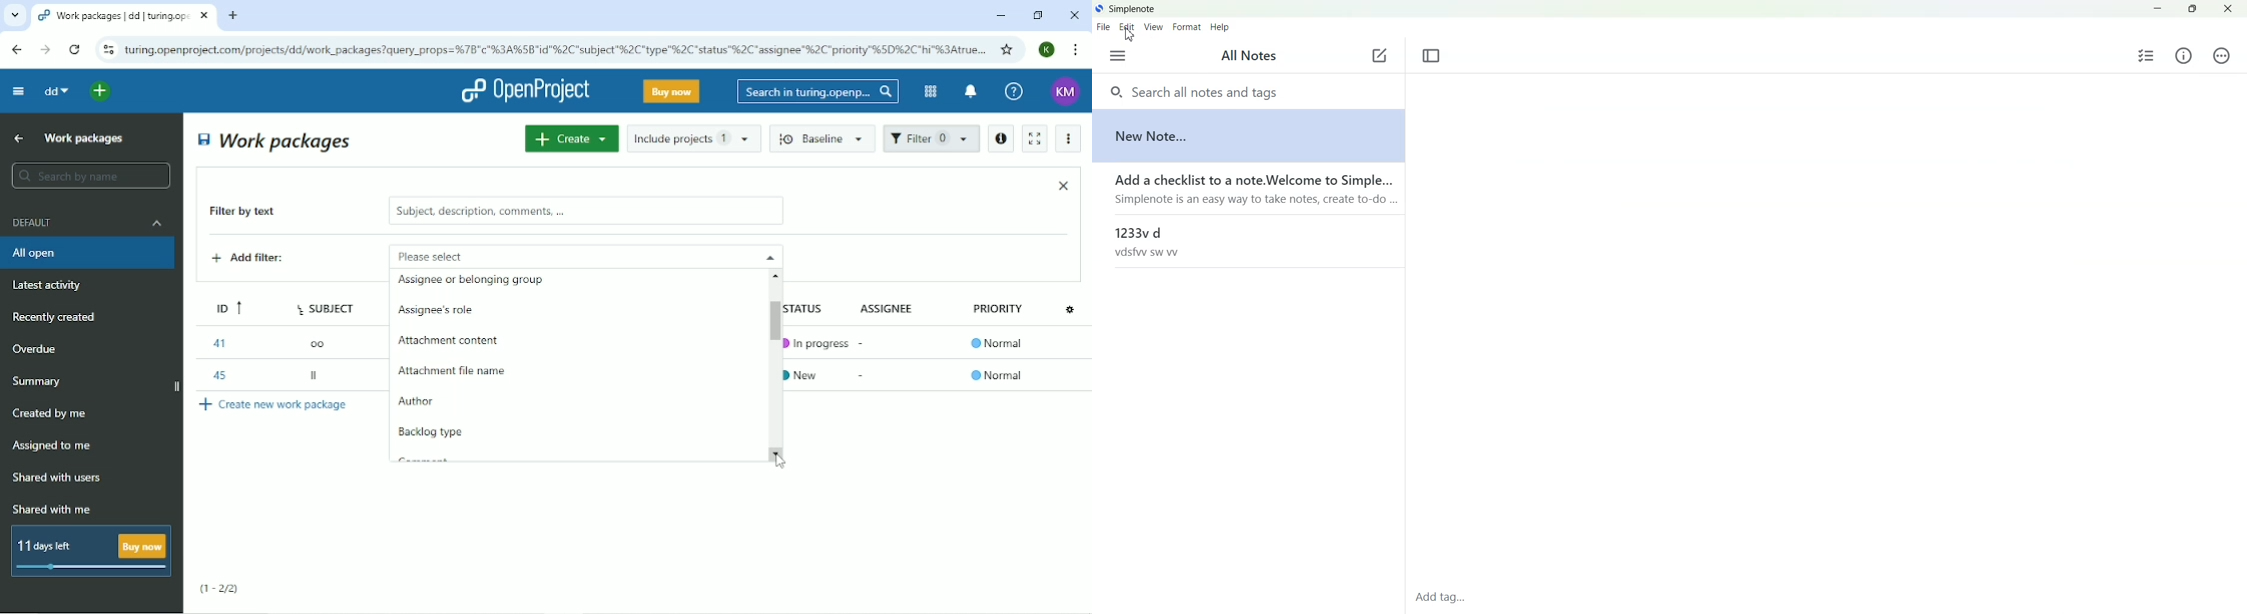  Describe the element at coordinates (1117, 56) in the screenshot. I see `Menu` at that location.